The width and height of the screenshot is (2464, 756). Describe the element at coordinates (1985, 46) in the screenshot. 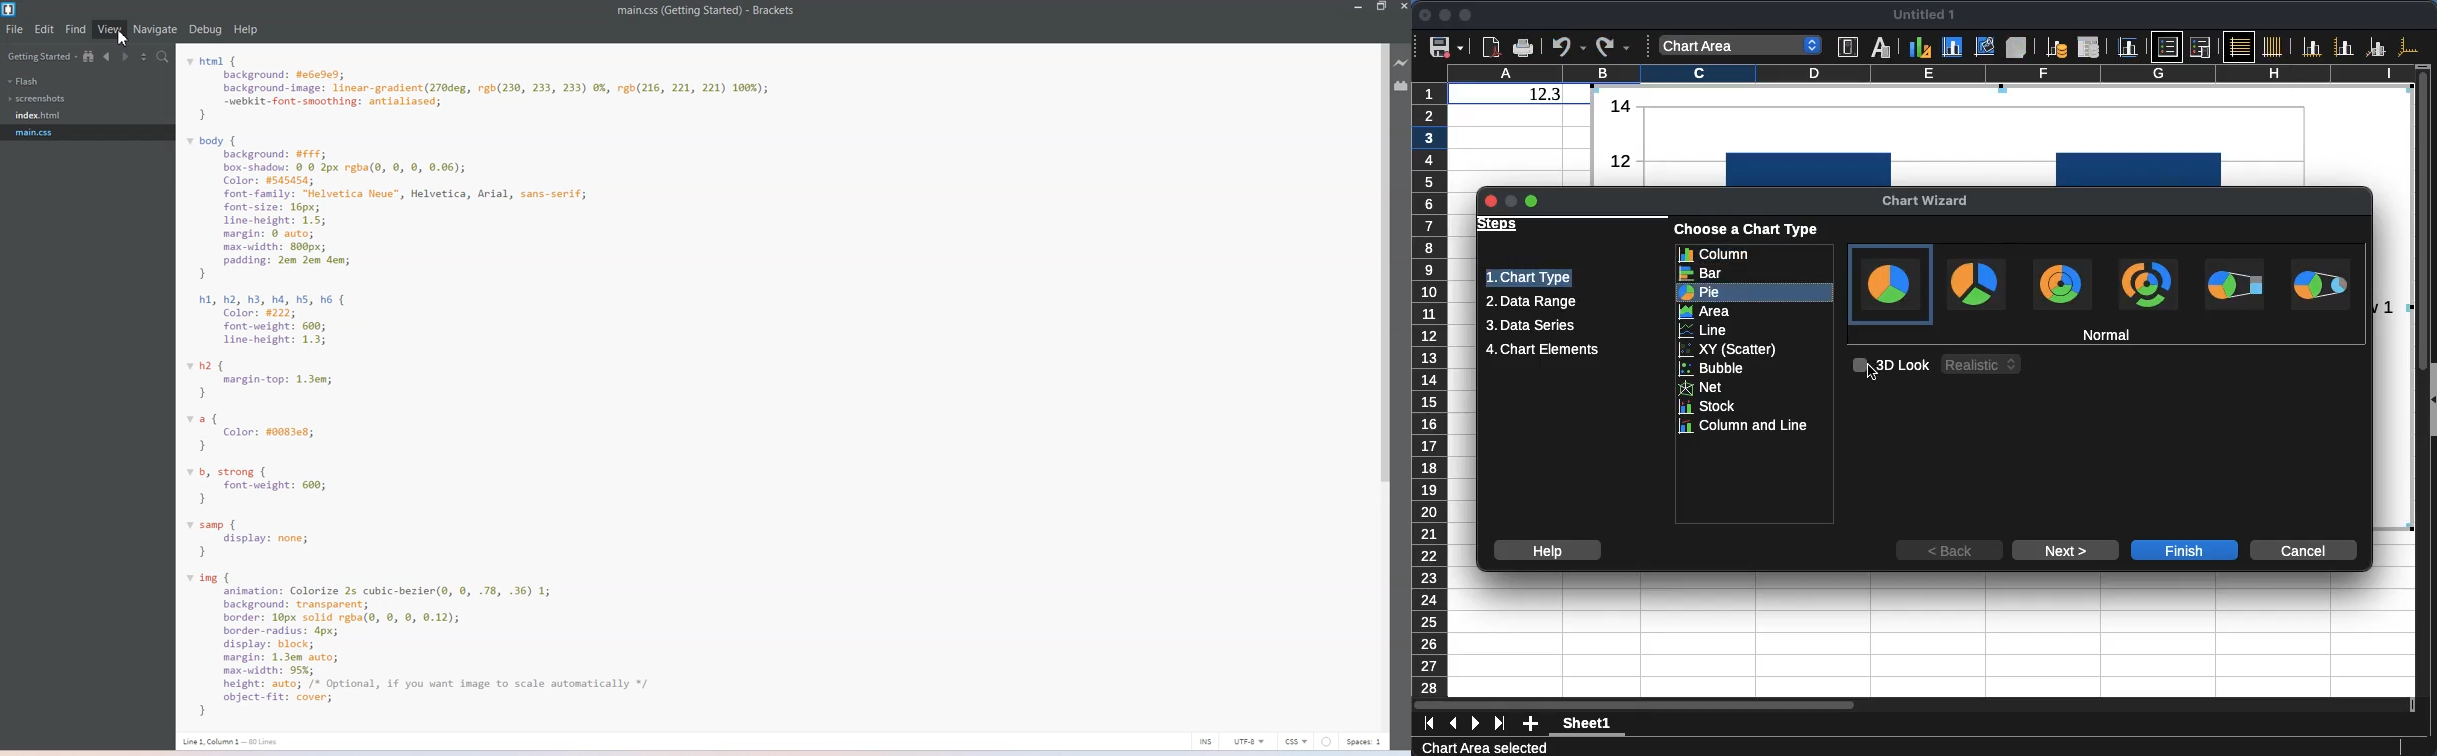

I see `Chart wall` at that location.